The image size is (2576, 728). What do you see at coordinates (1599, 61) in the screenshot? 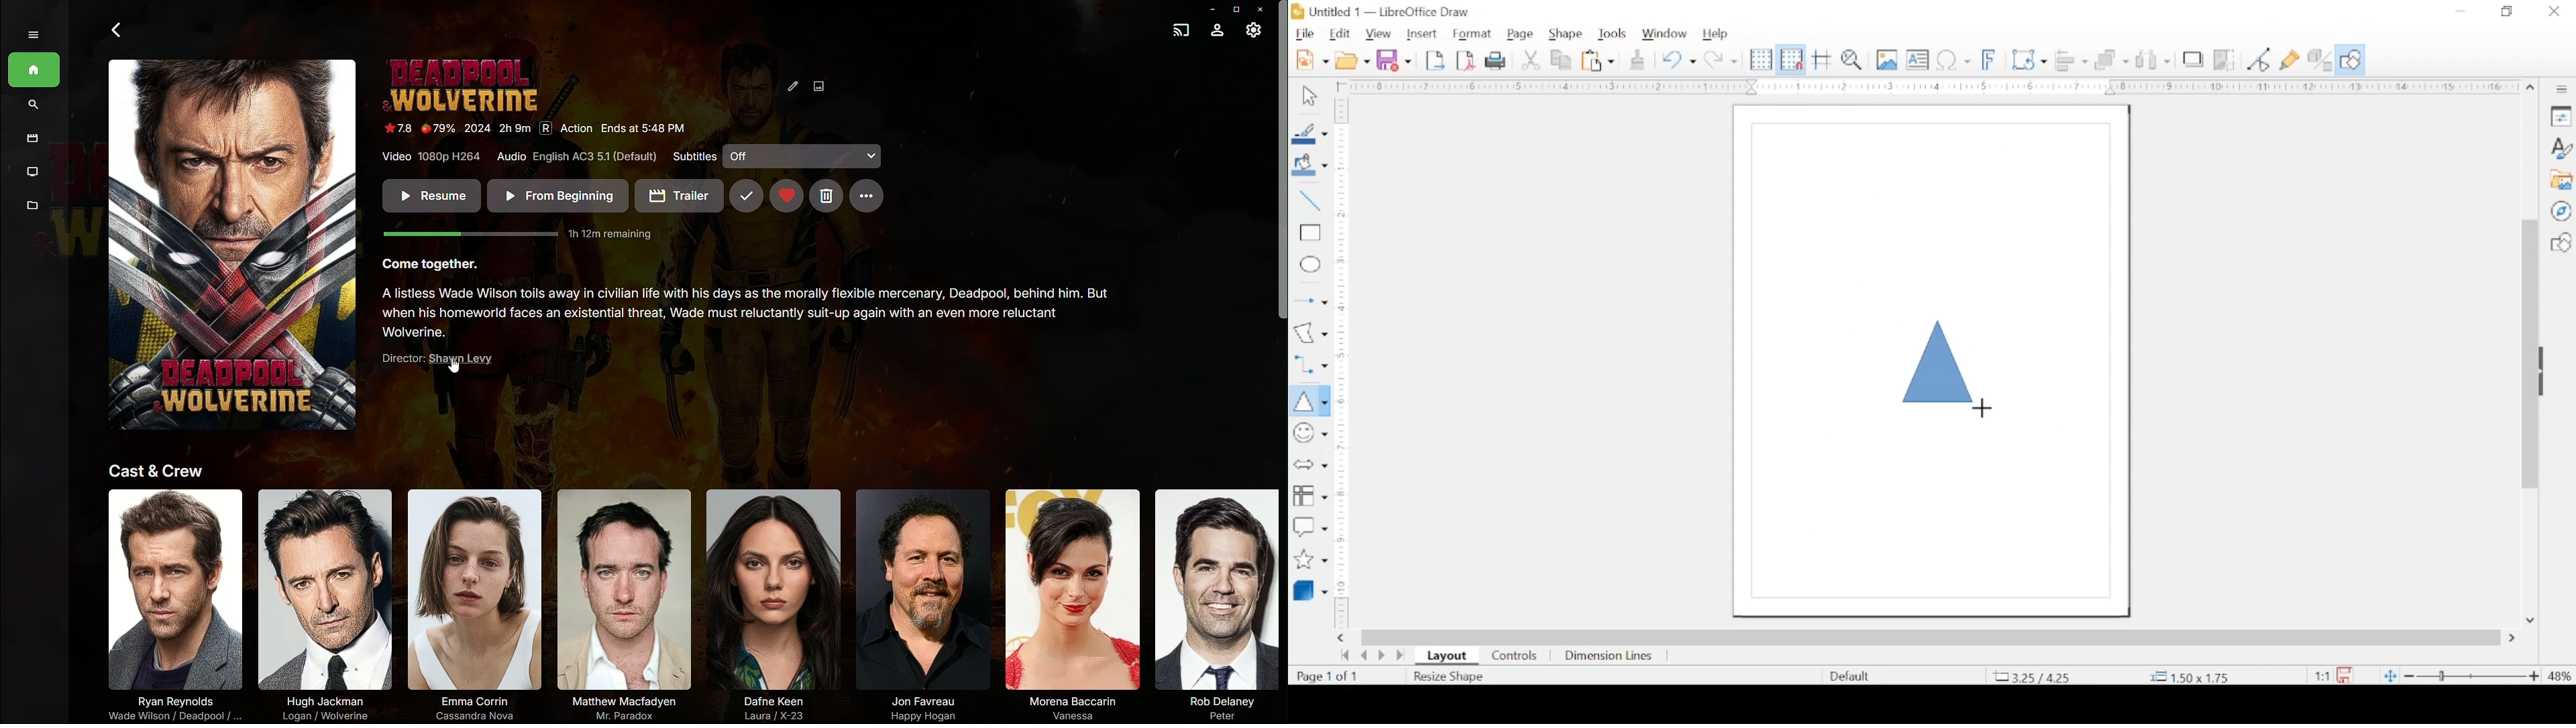
I see `paste options` at bounding box center [1599, 61].